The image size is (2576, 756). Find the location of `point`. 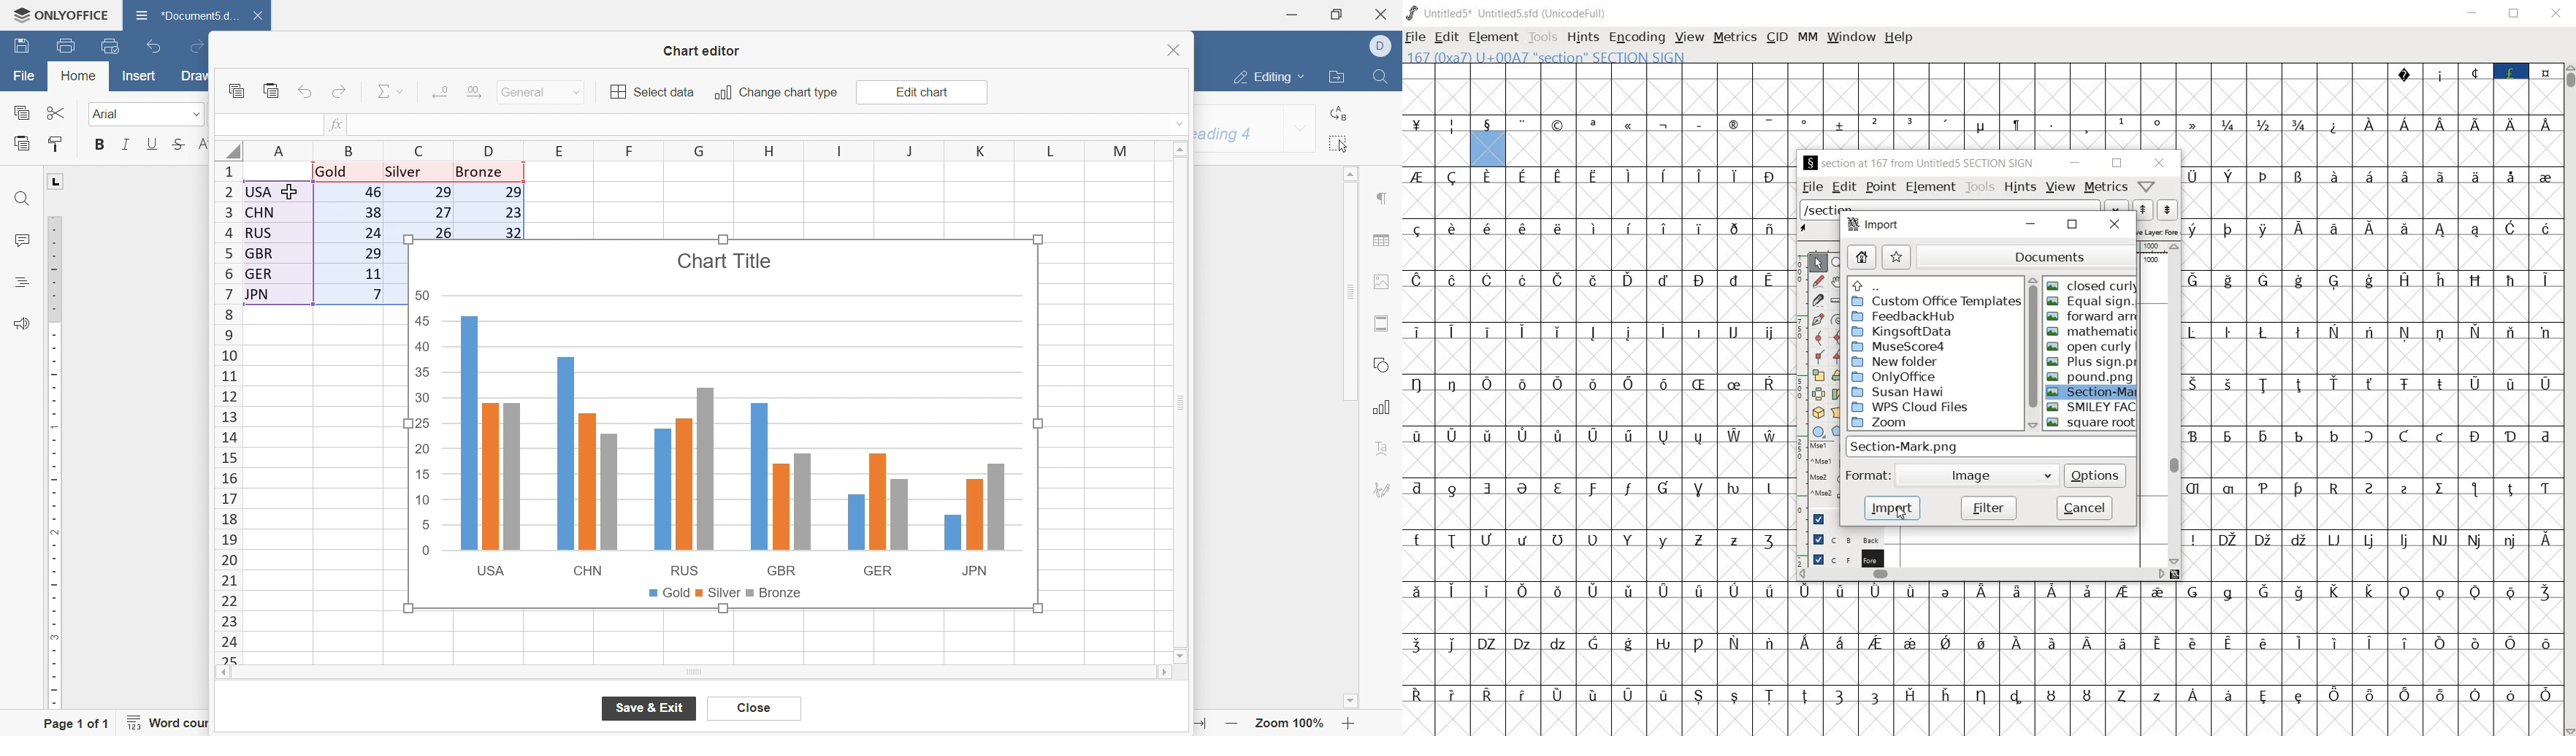

point is located at coordinates (1880, 187).